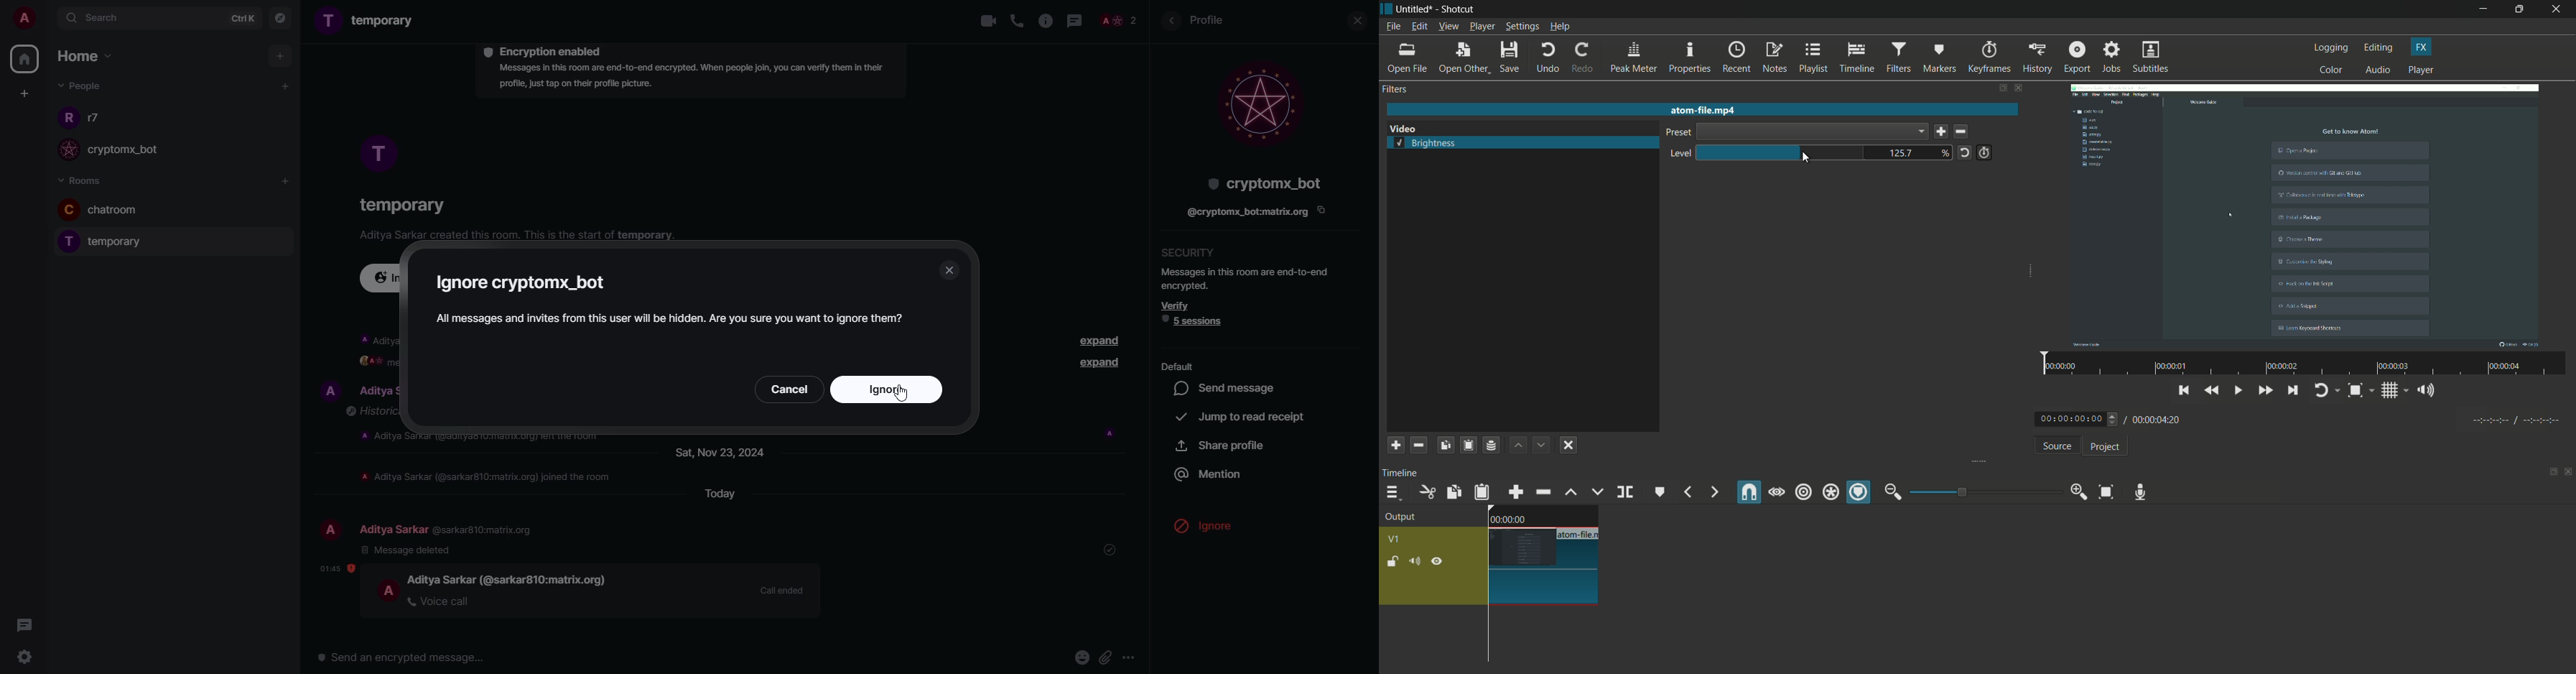  I want to click on info, so click(1046, 22).